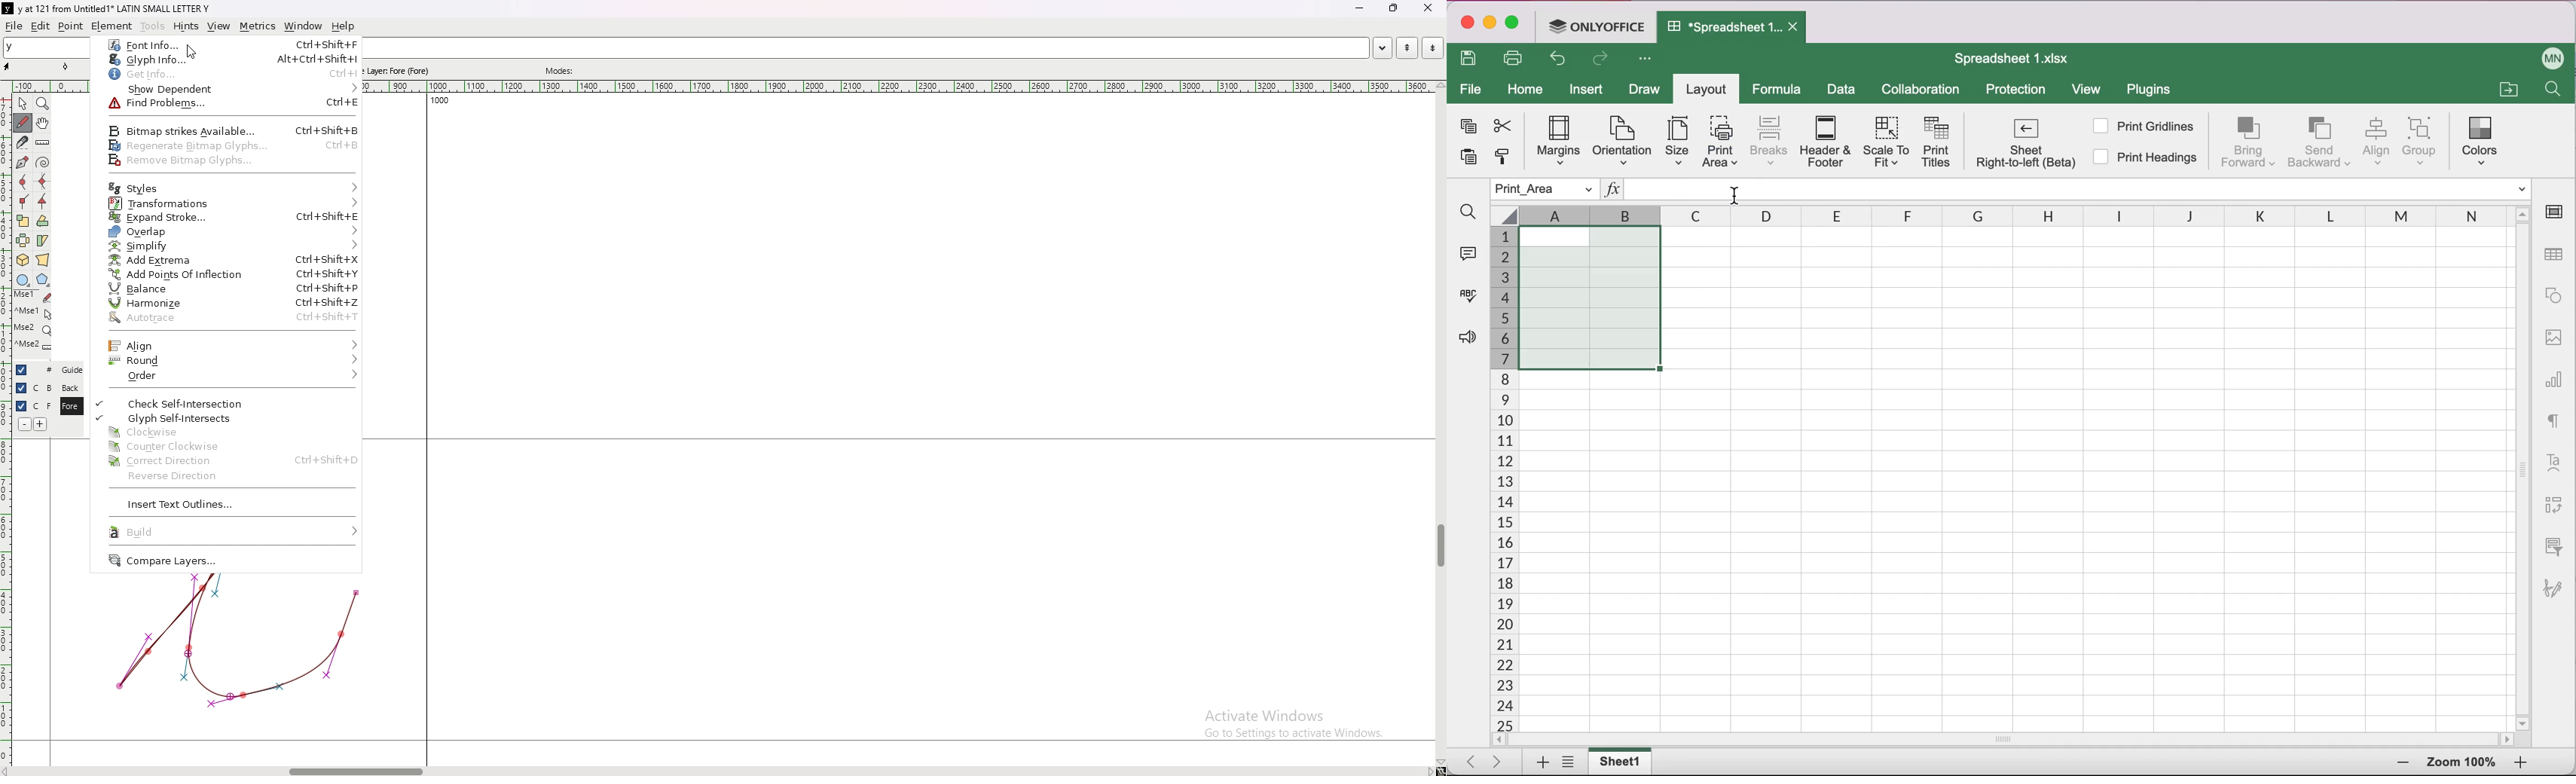  I want to click on Print gridlines, so click(2145, 126).